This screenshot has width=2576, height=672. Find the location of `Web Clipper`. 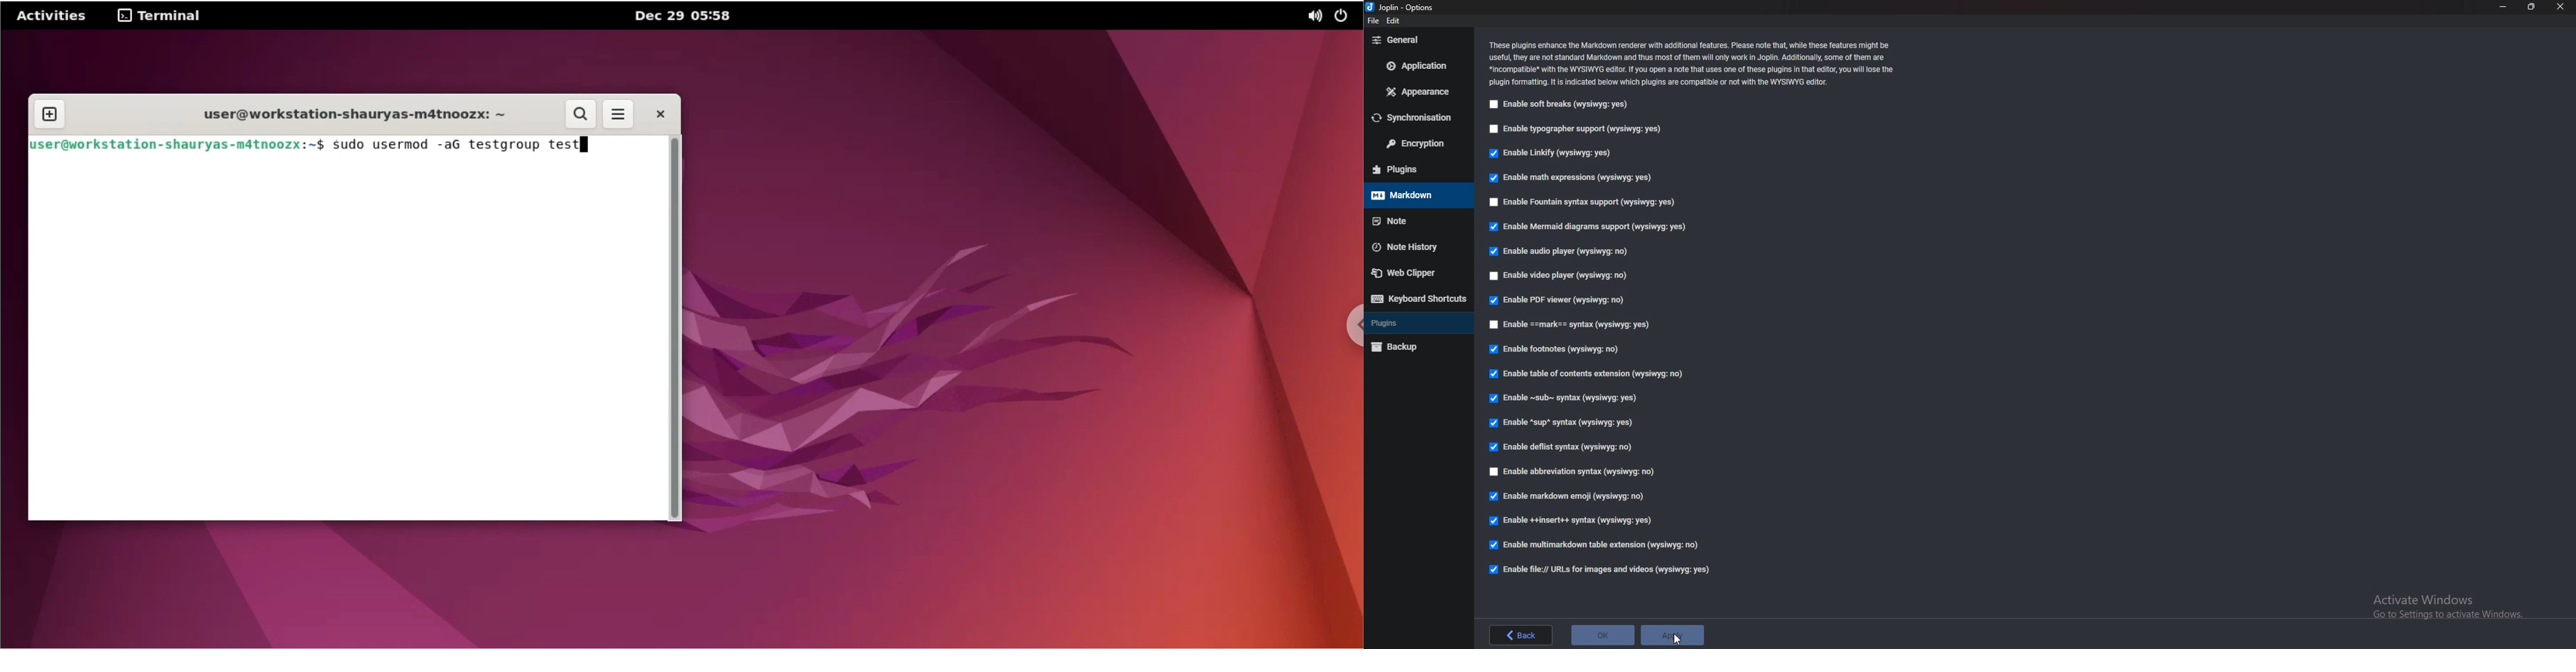

Web Clipper is located at coordinates (1412, 272).